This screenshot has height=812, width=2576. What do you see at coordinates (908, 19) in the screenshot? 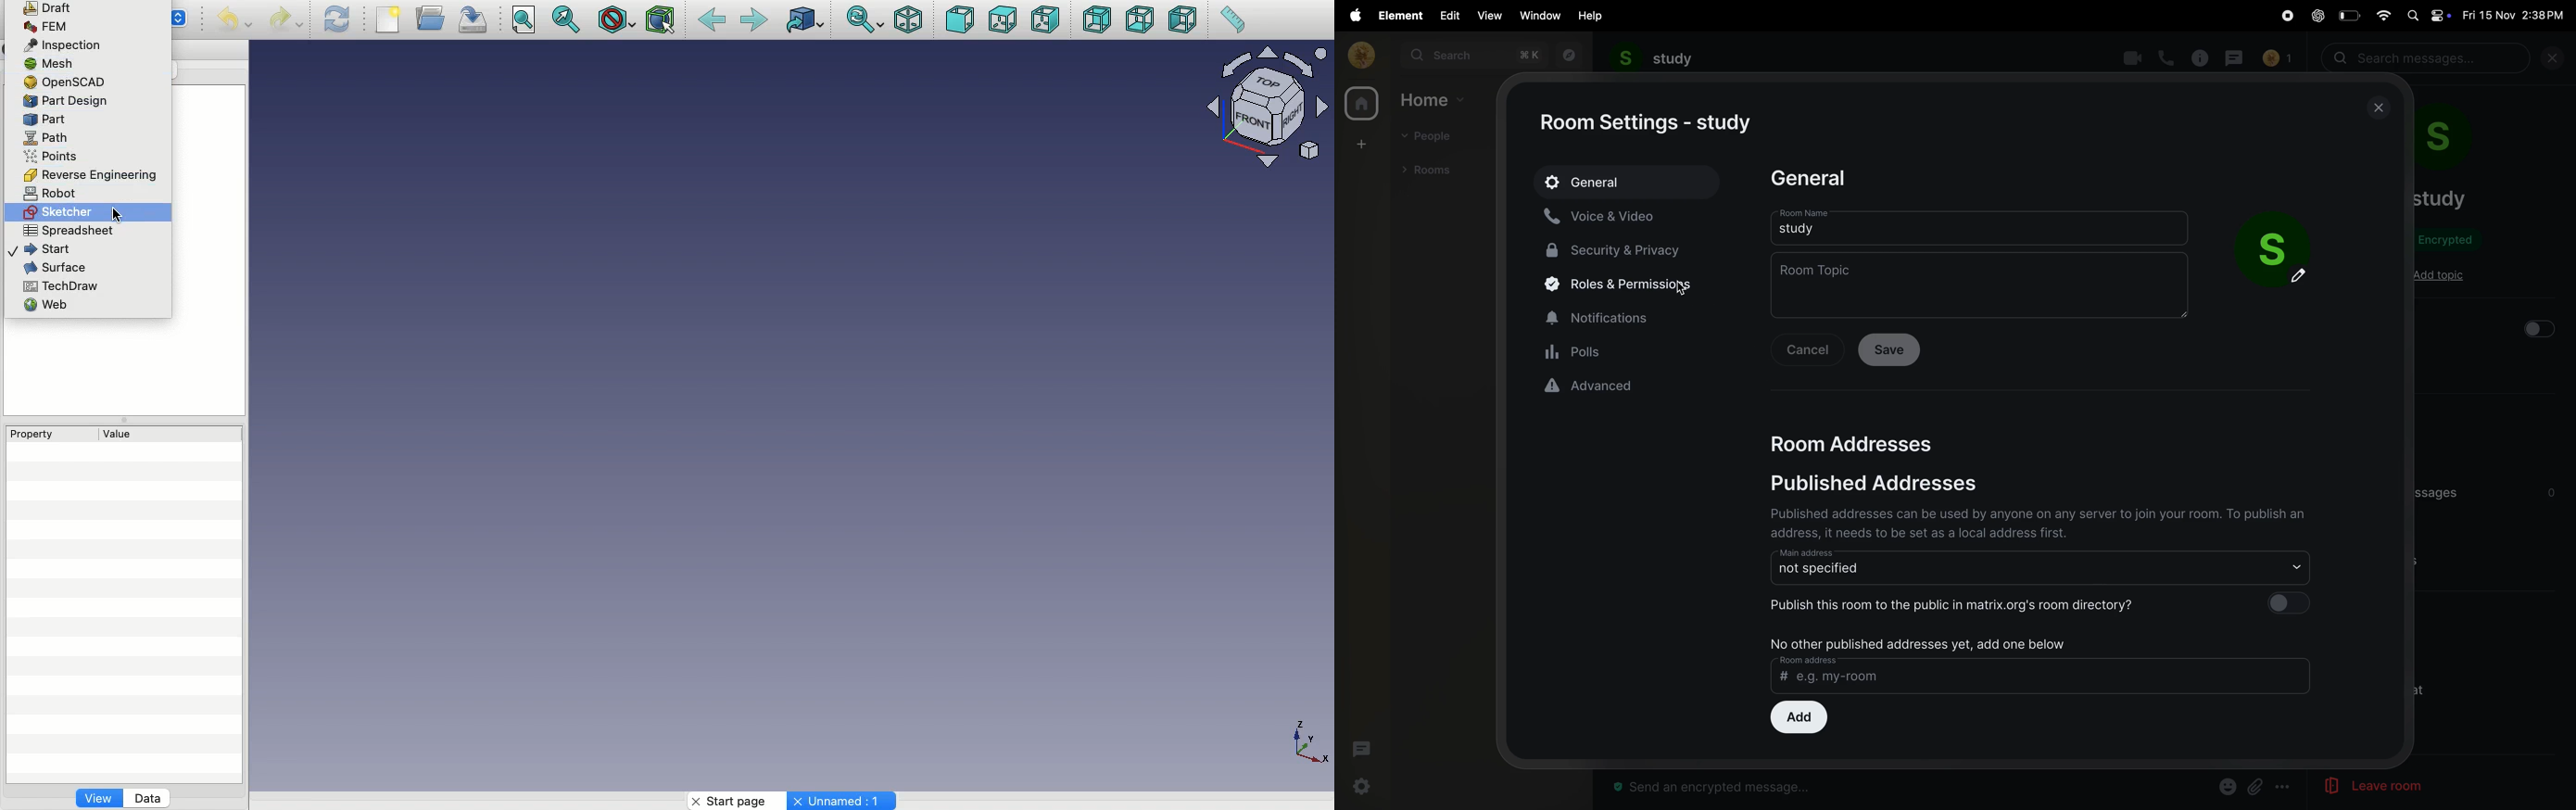
I see `Isometric` at bounding box center [908, 19].